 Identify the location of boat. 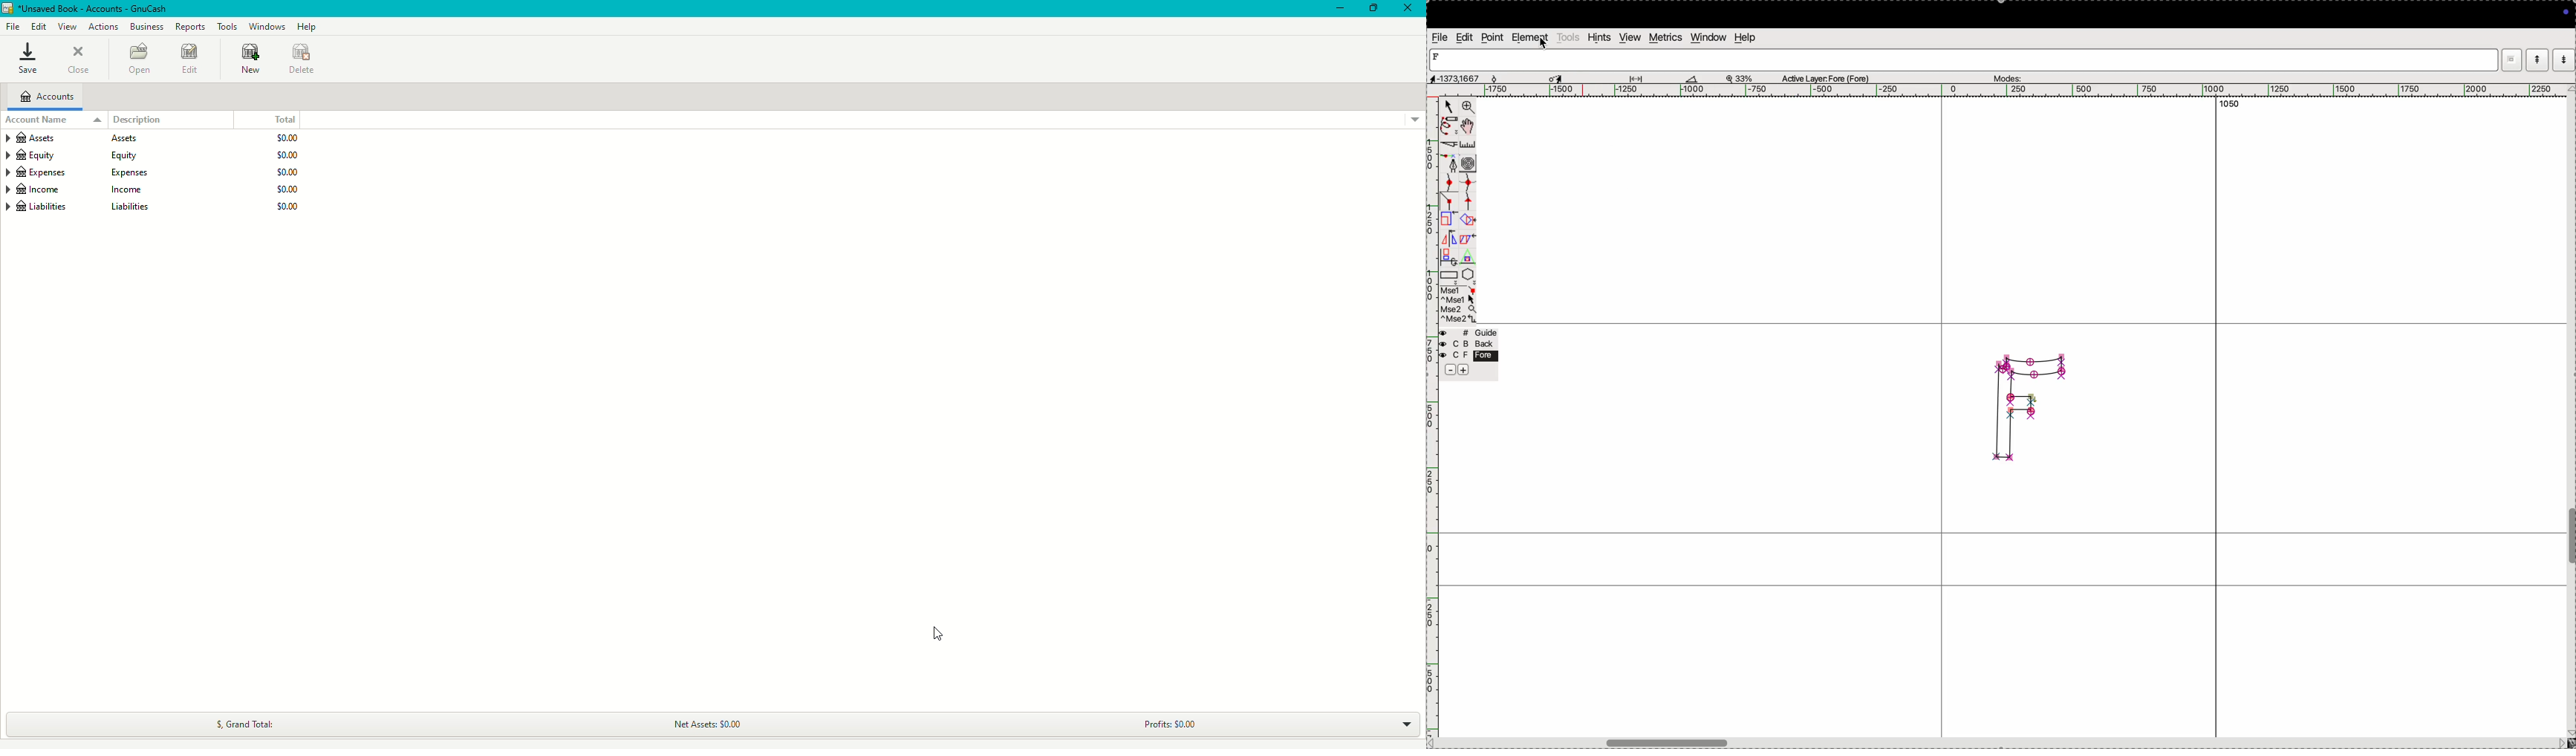
(1696, 78).